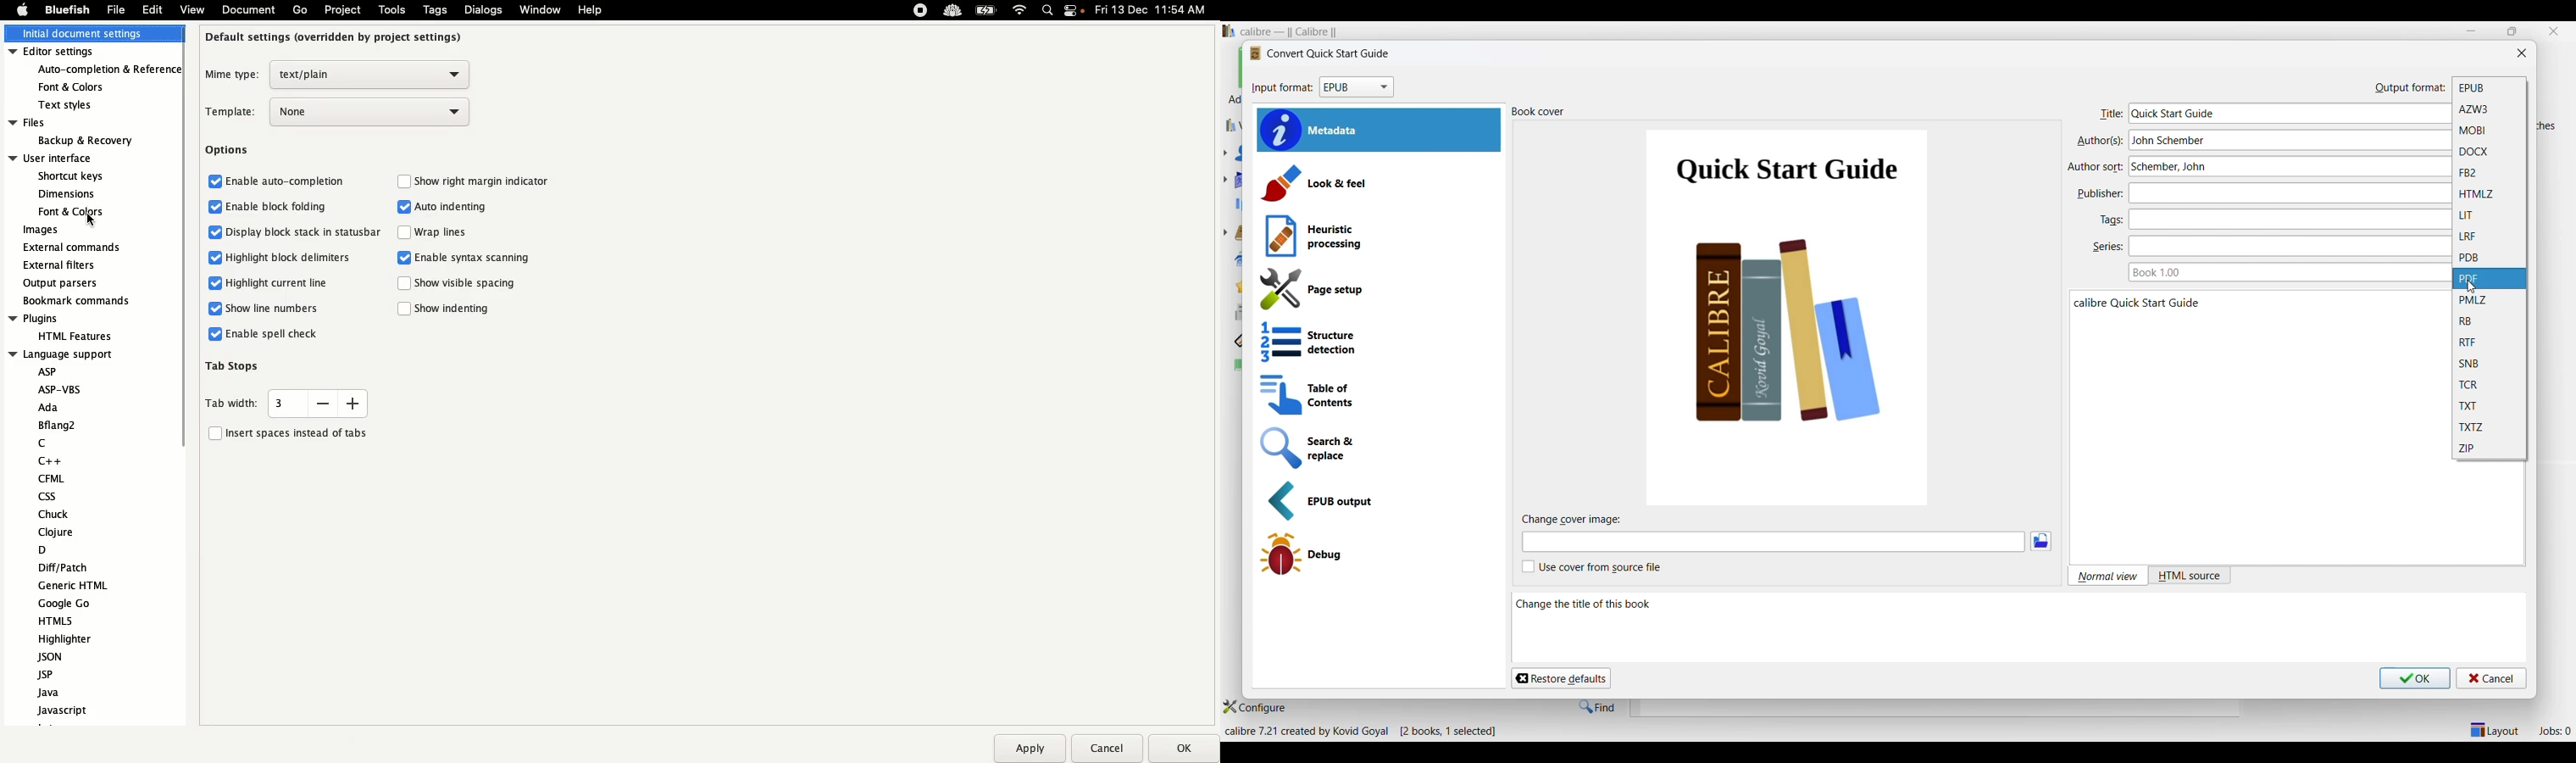 The width and height of the screenshot is (2576, 784). I want to click on LRF, so click(2489, 237).